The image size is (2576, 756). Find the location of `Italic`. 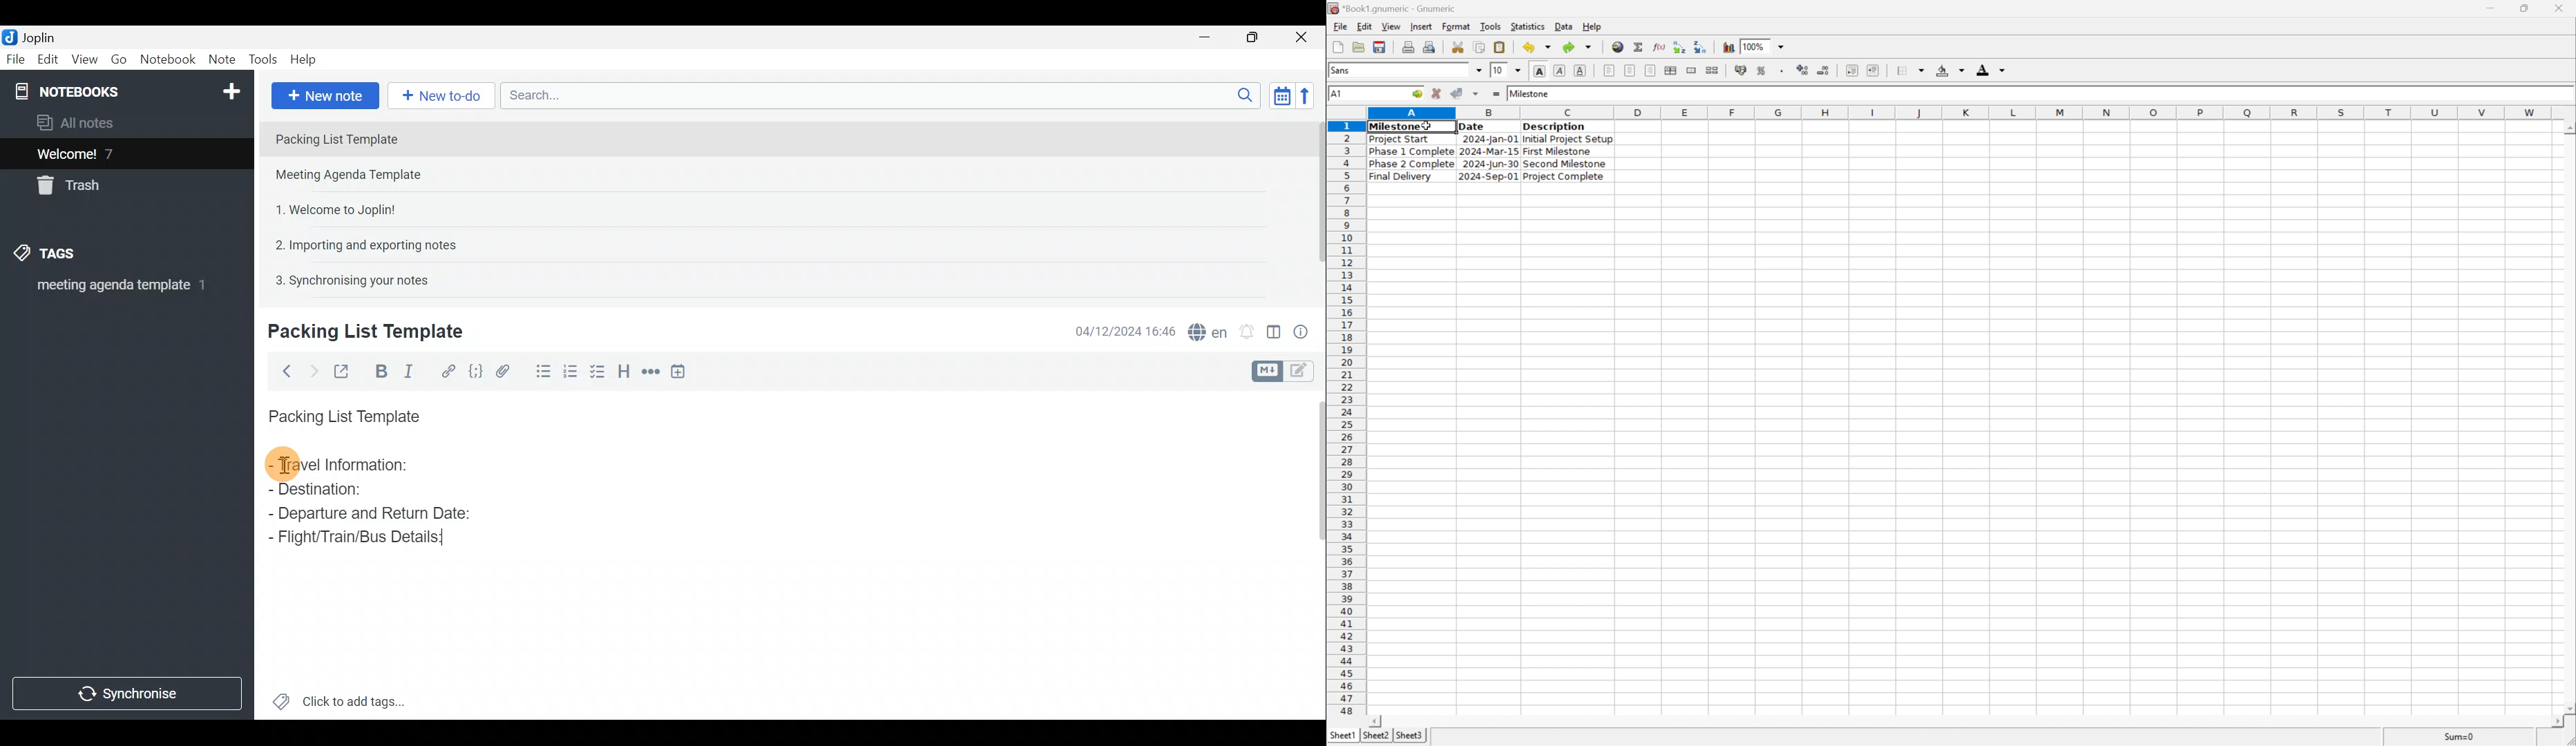

Italic is located at coordinates (414, 371).